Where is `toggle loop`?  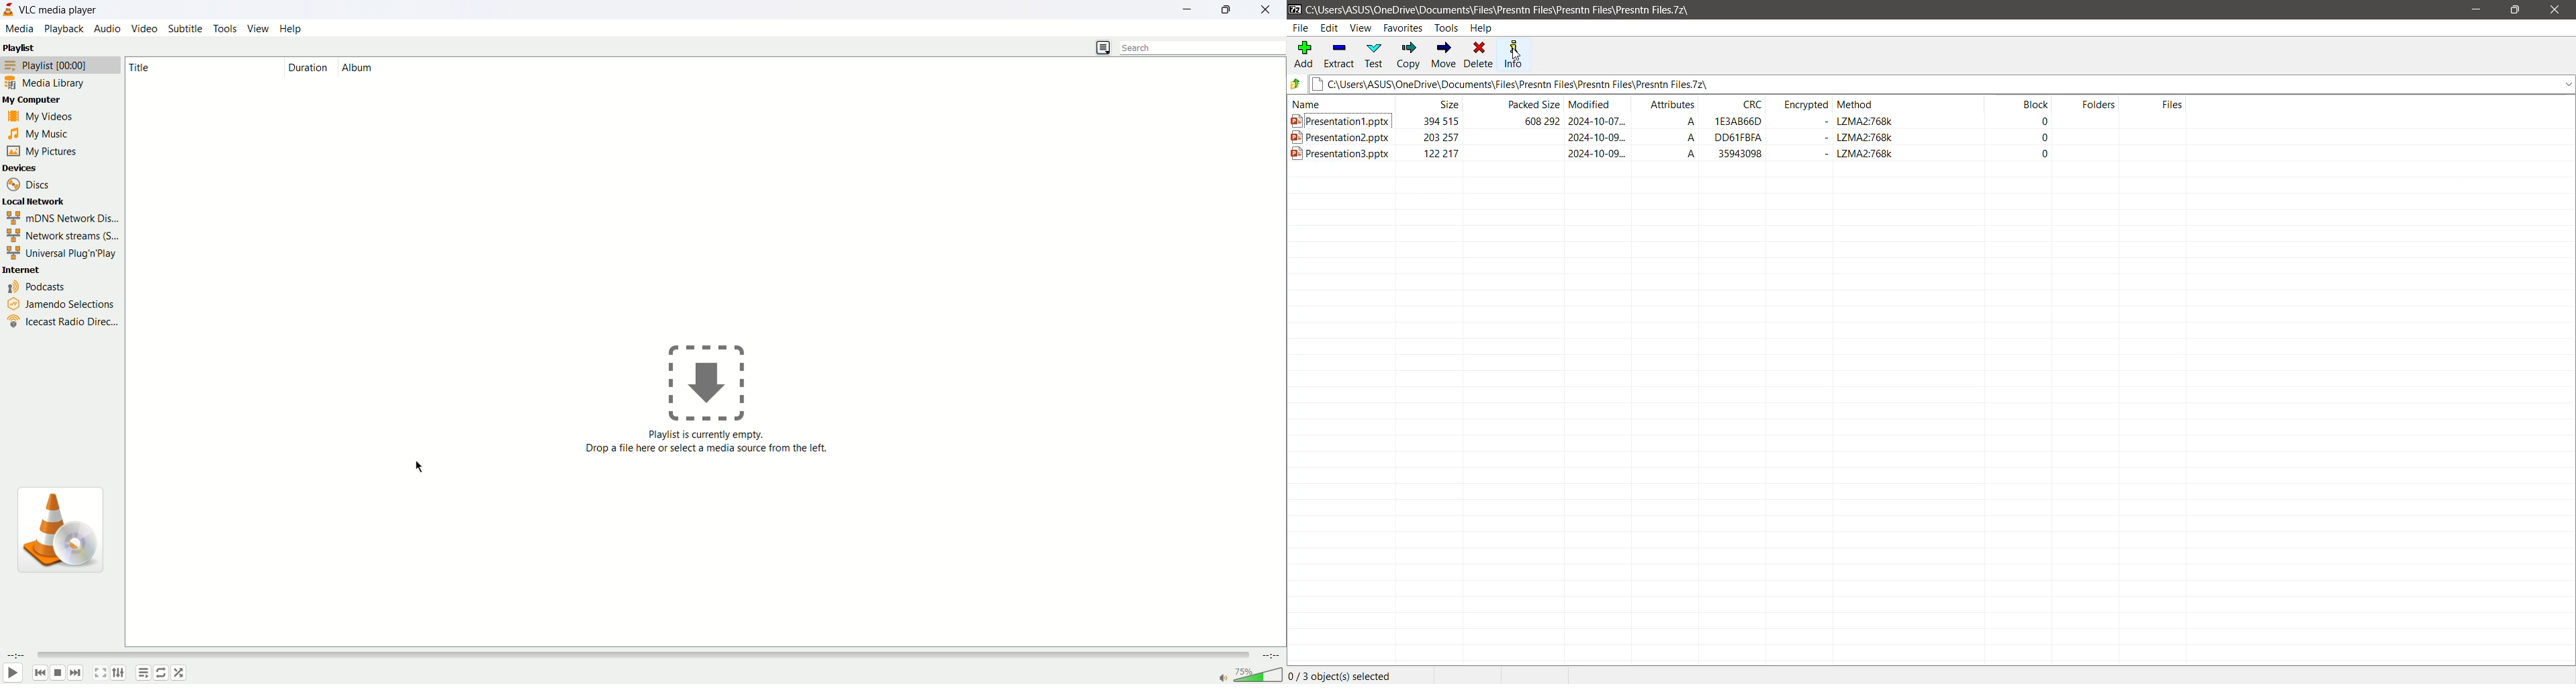 toggle loop is located at coordinates (162, 673).